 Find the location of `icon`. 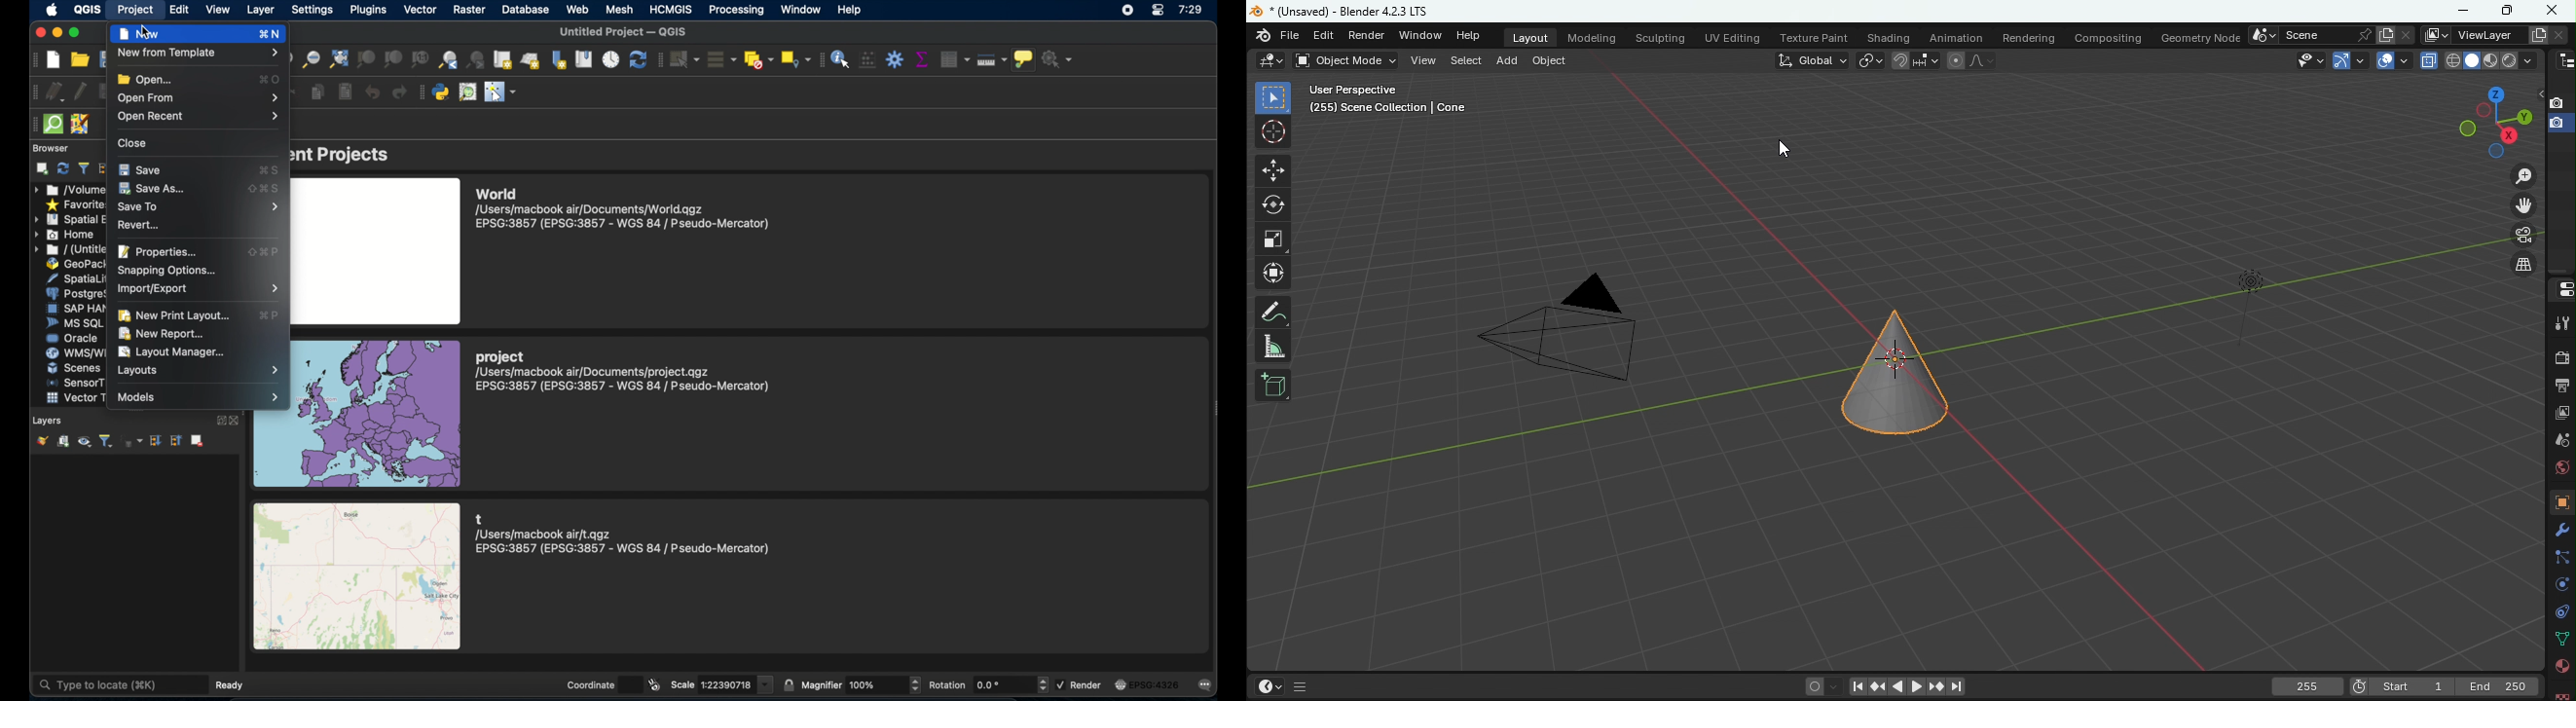

icon is located at coordinates (53, 249).